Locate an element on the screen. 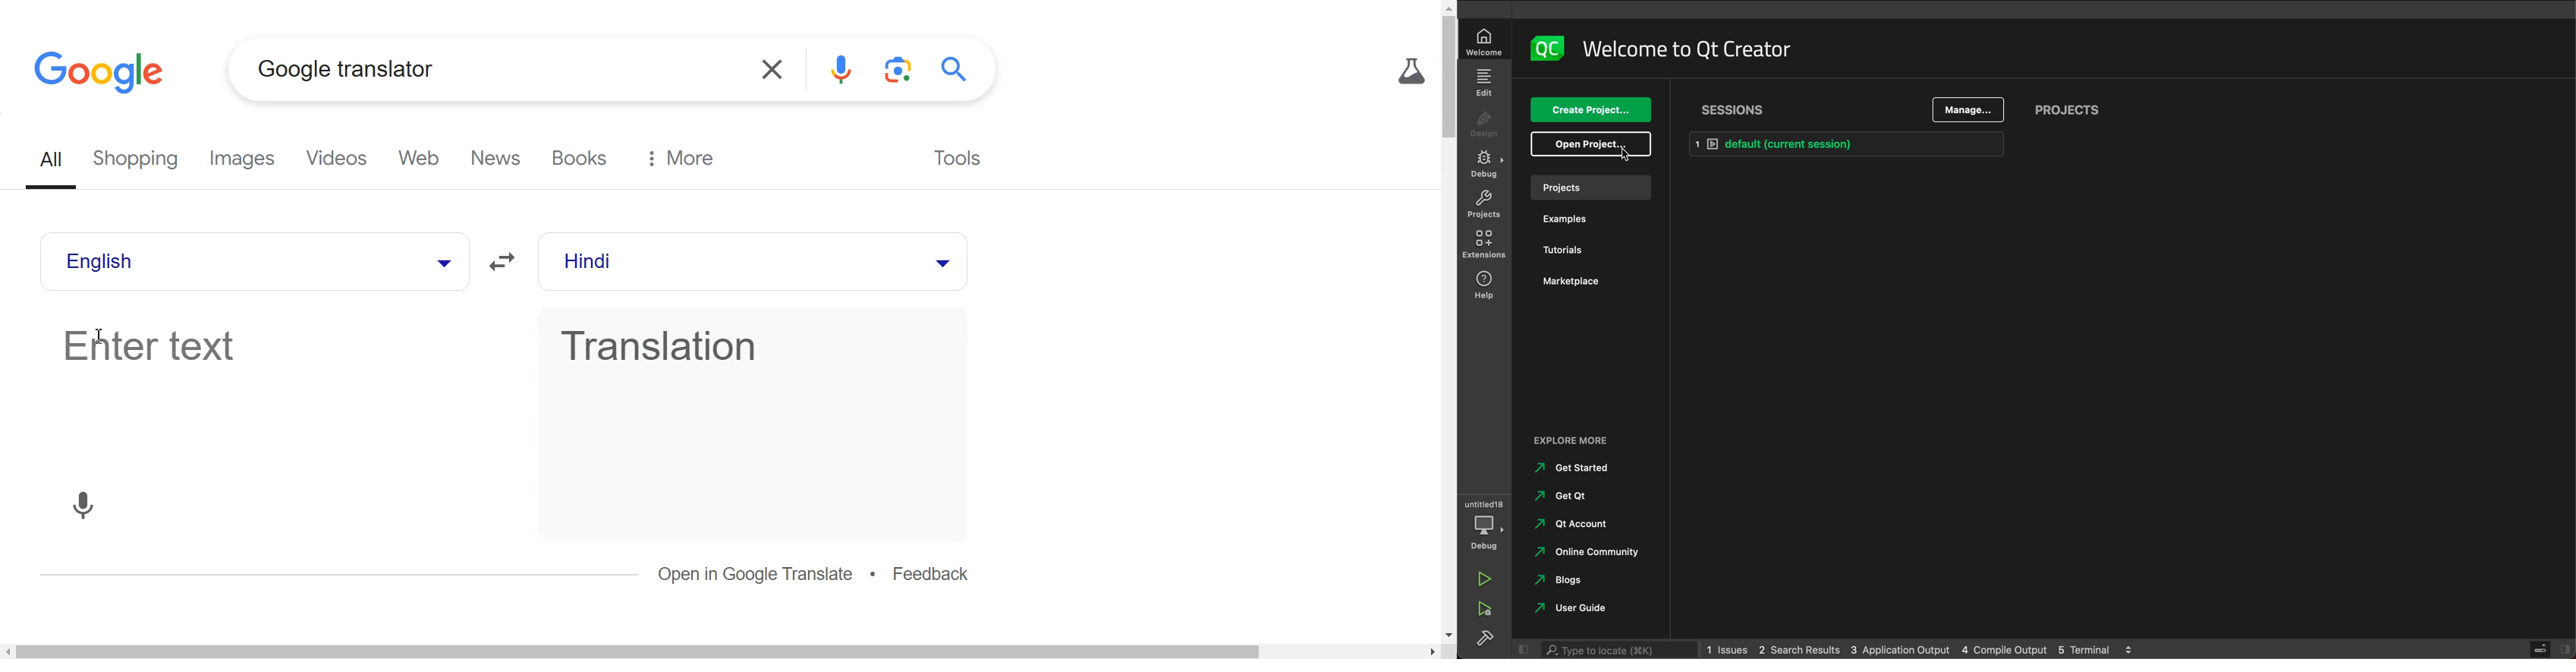 This screenshot has height=672, width=2576. default [current selection] is located at coordinates (1882, 145).